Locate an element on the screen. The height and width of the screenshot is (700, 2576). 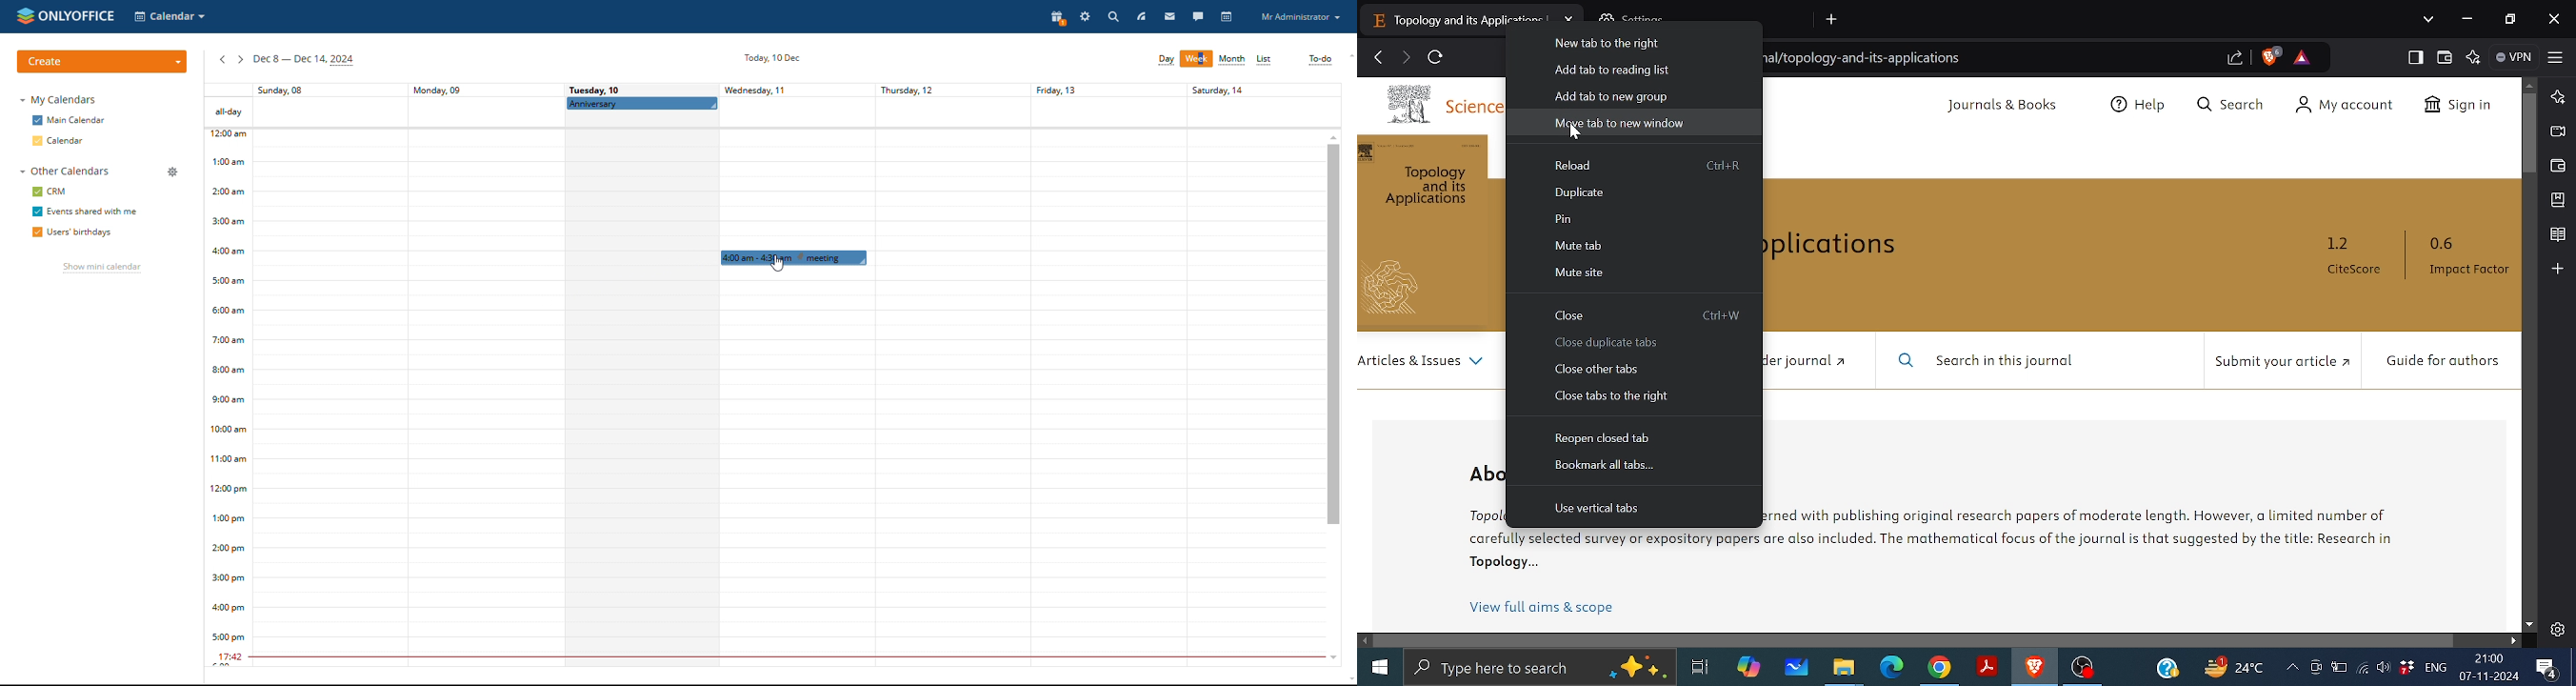
Reload is located at coordinates (1578, 165).